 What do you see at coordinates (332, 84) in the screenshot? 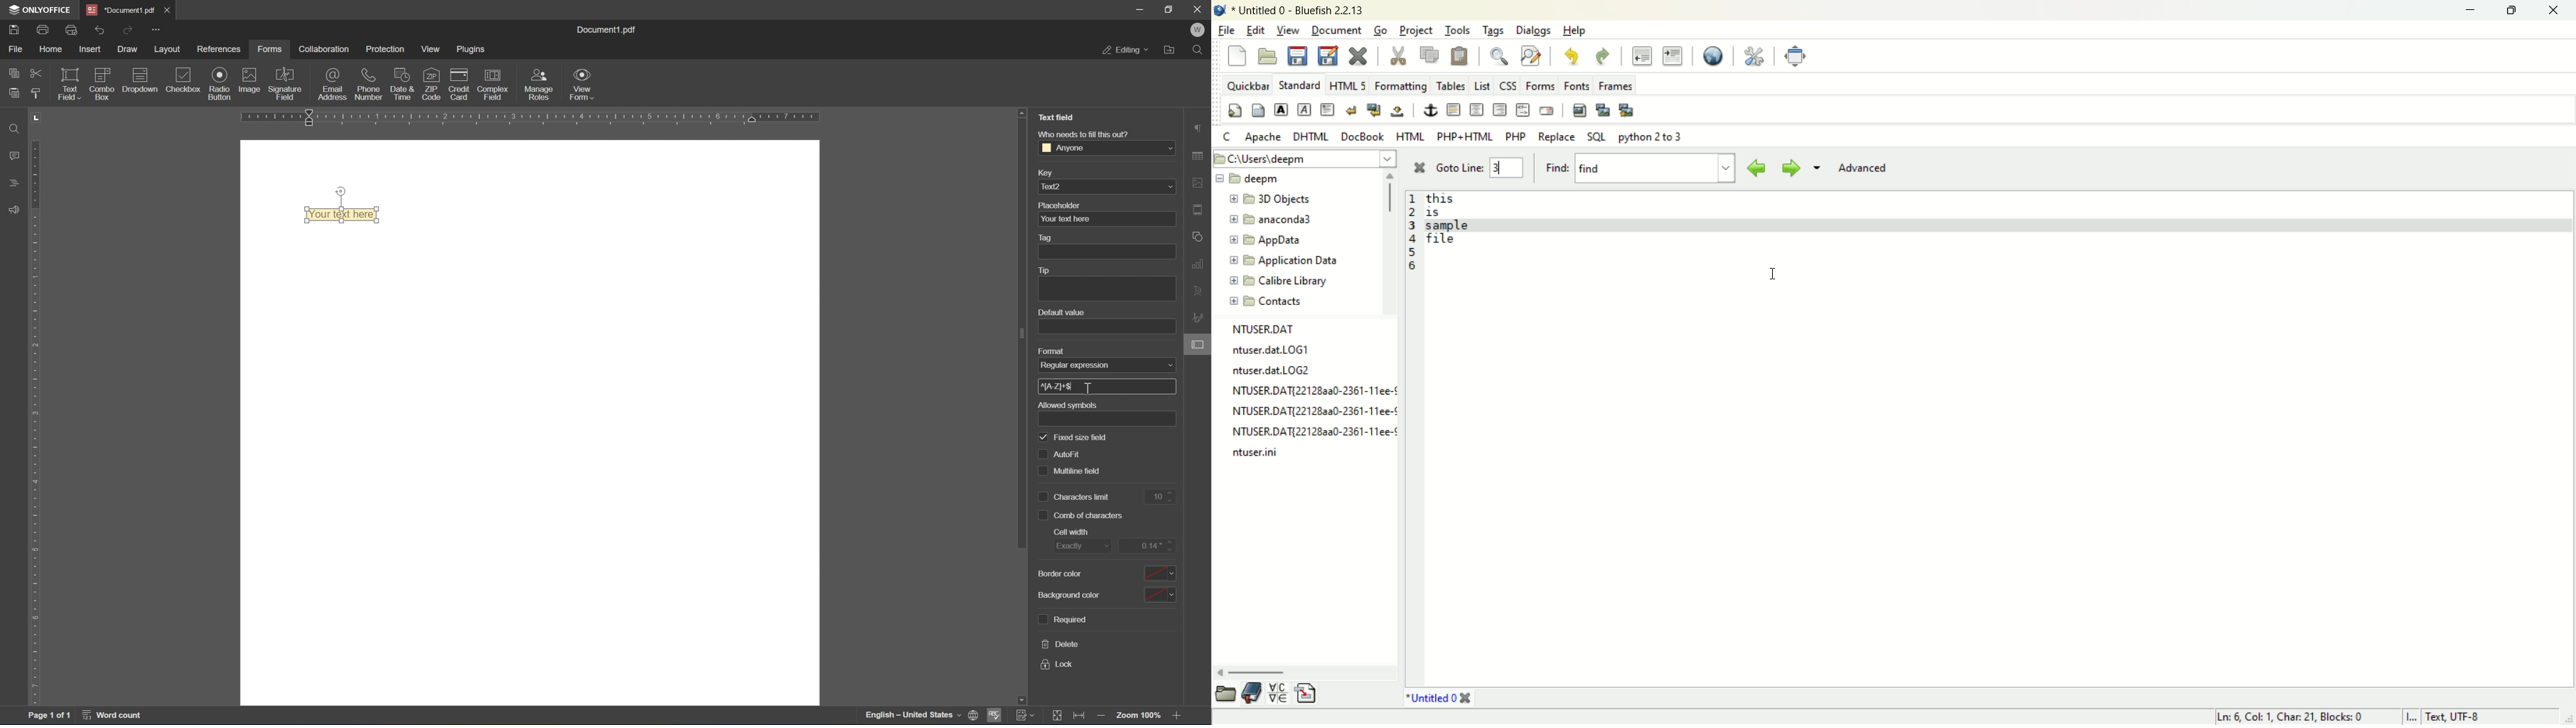
I see `email address` at bounding box center [332, 84].